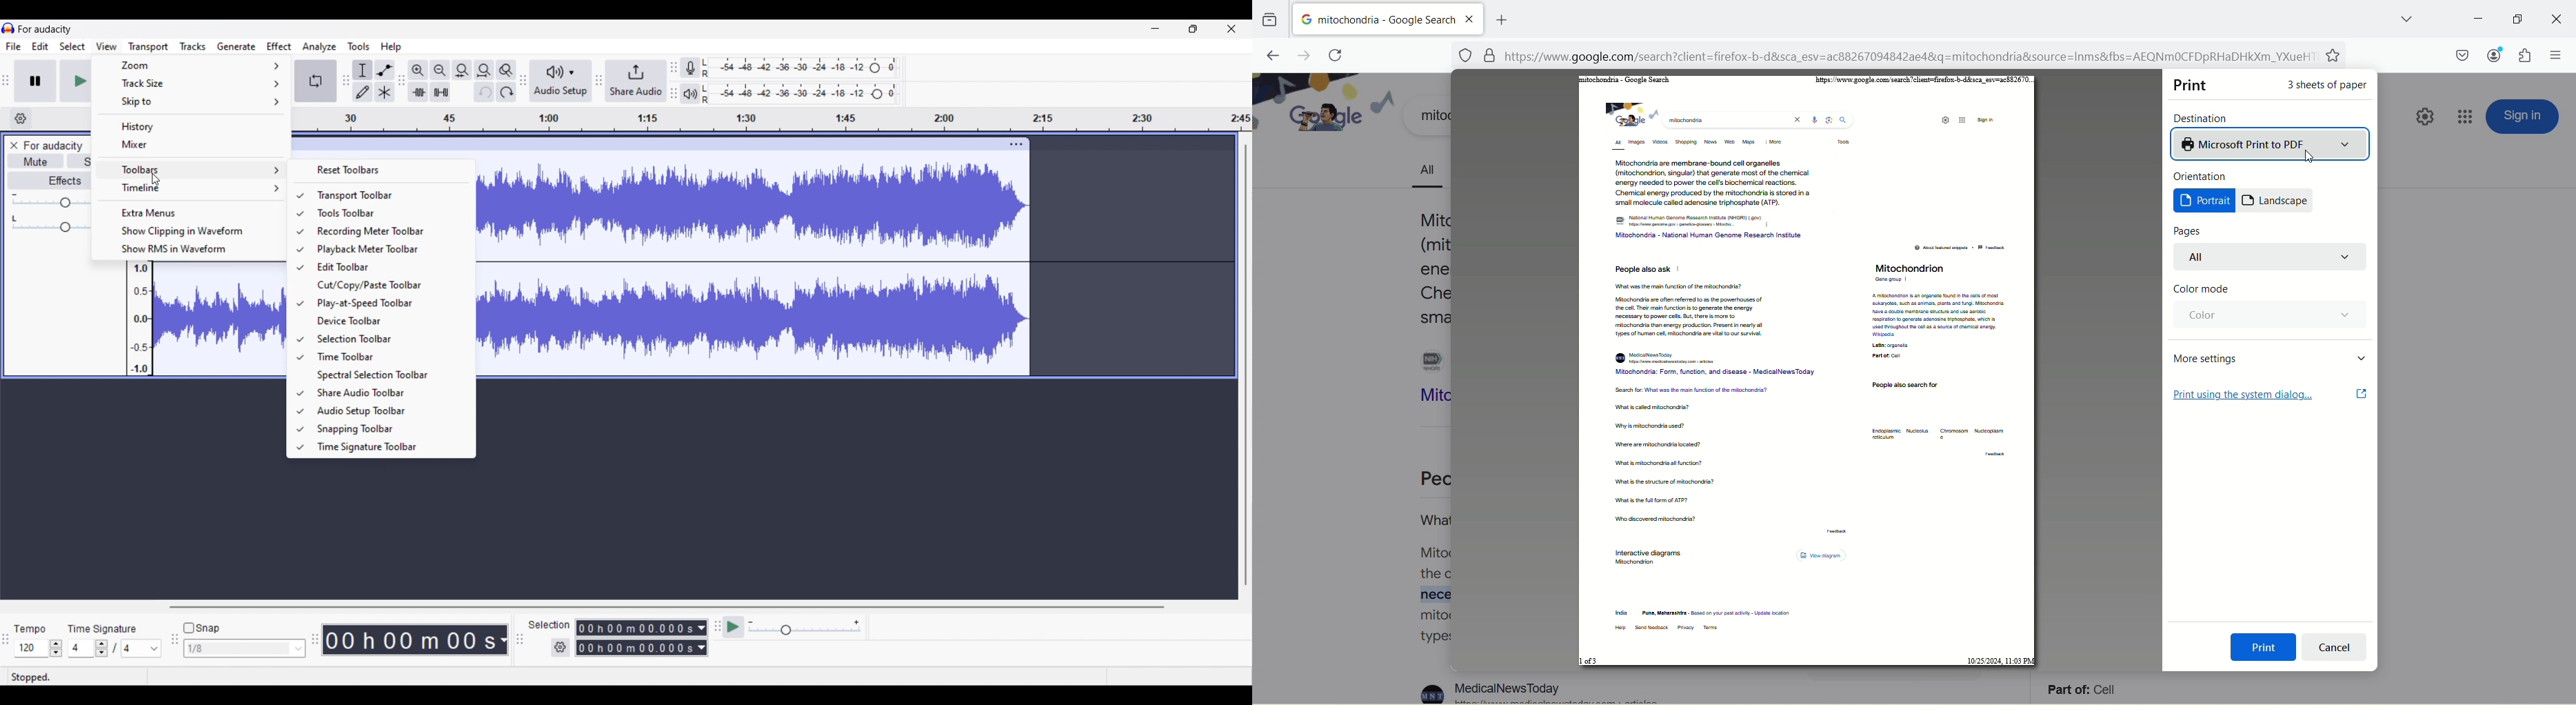 Image resolution: width=2576 pixels, height=728 pixels. Describe the element at coordinates (388, 195) in the screenshot. I see `Transport toolbar` at that location.